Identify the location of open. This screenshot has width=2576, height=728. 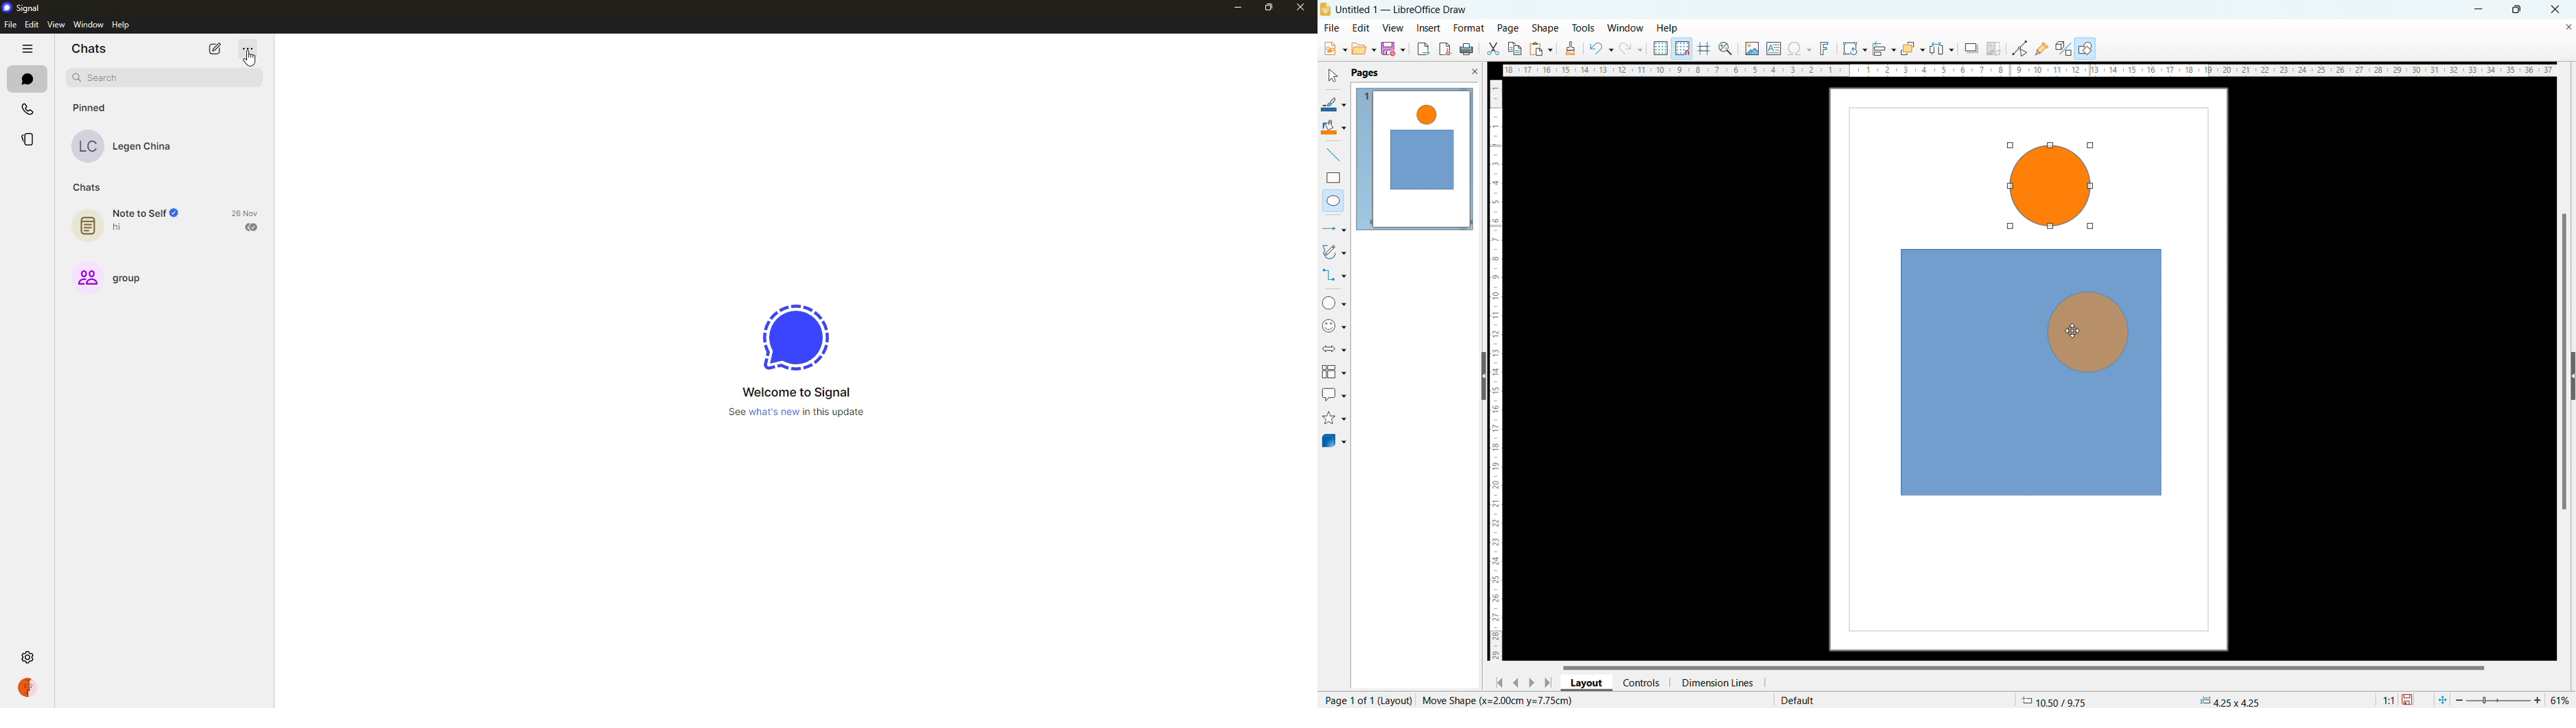
(1363, 49).